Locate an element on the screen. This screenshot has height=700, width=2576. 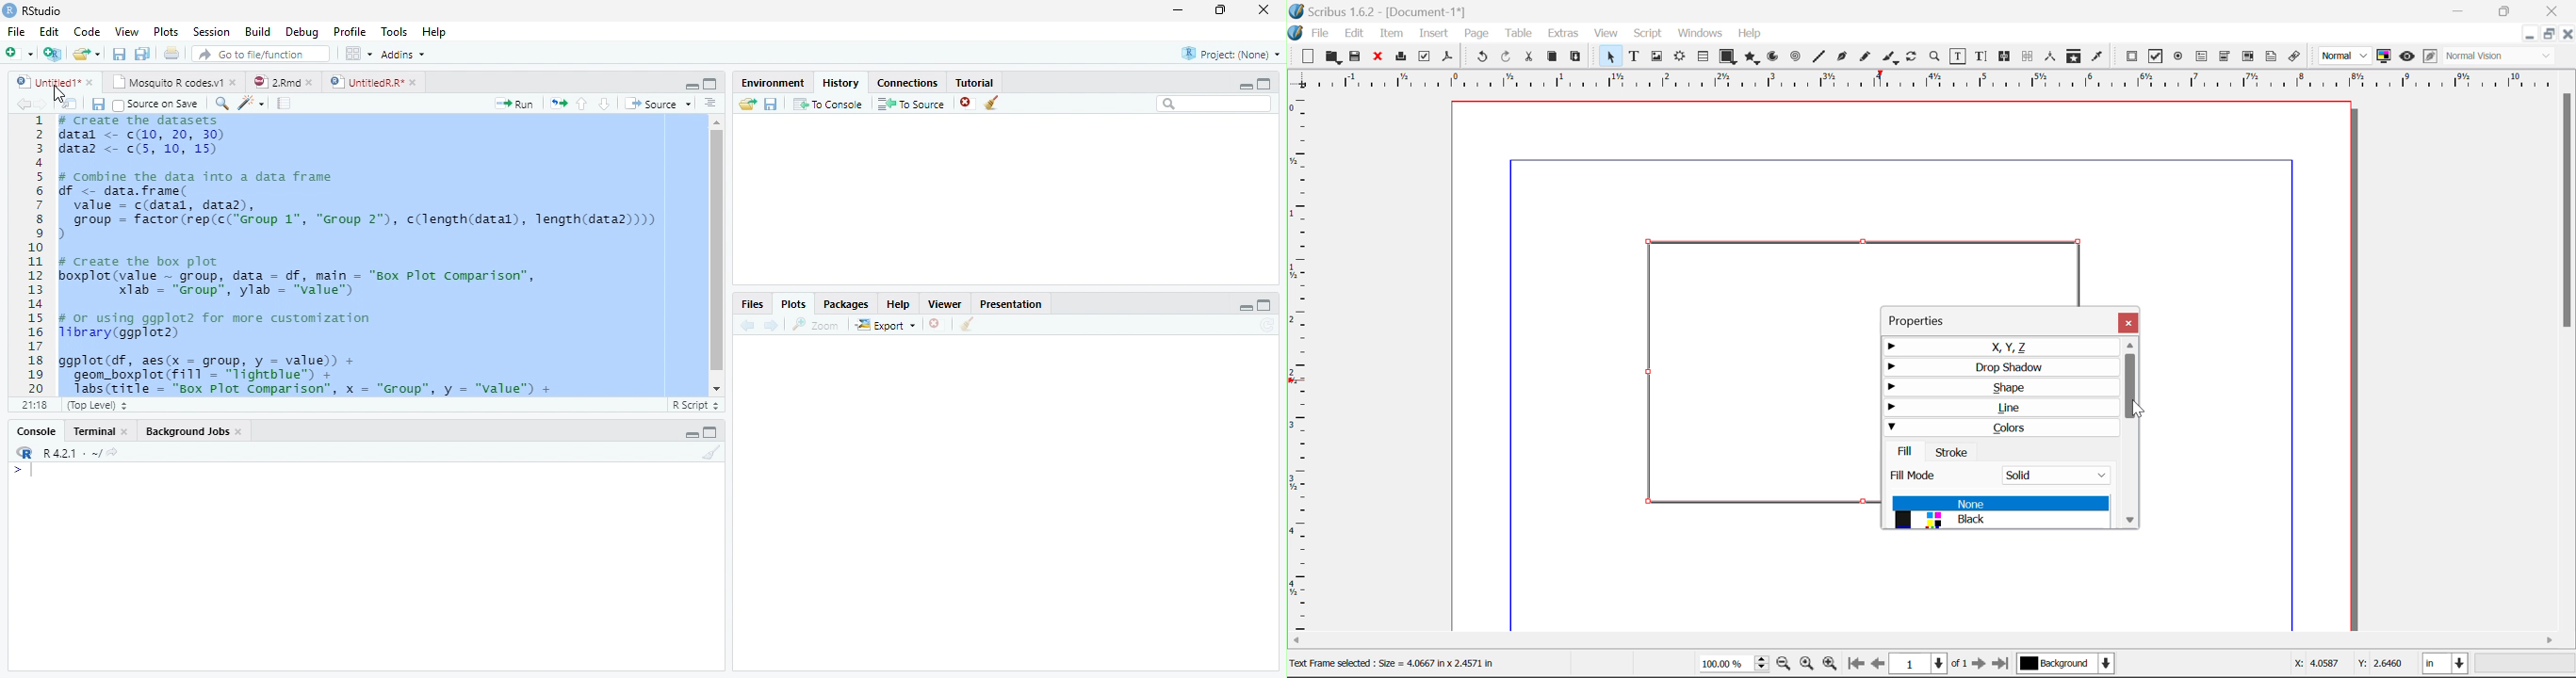
Preview Mode is located at coordinates (2407, 56).